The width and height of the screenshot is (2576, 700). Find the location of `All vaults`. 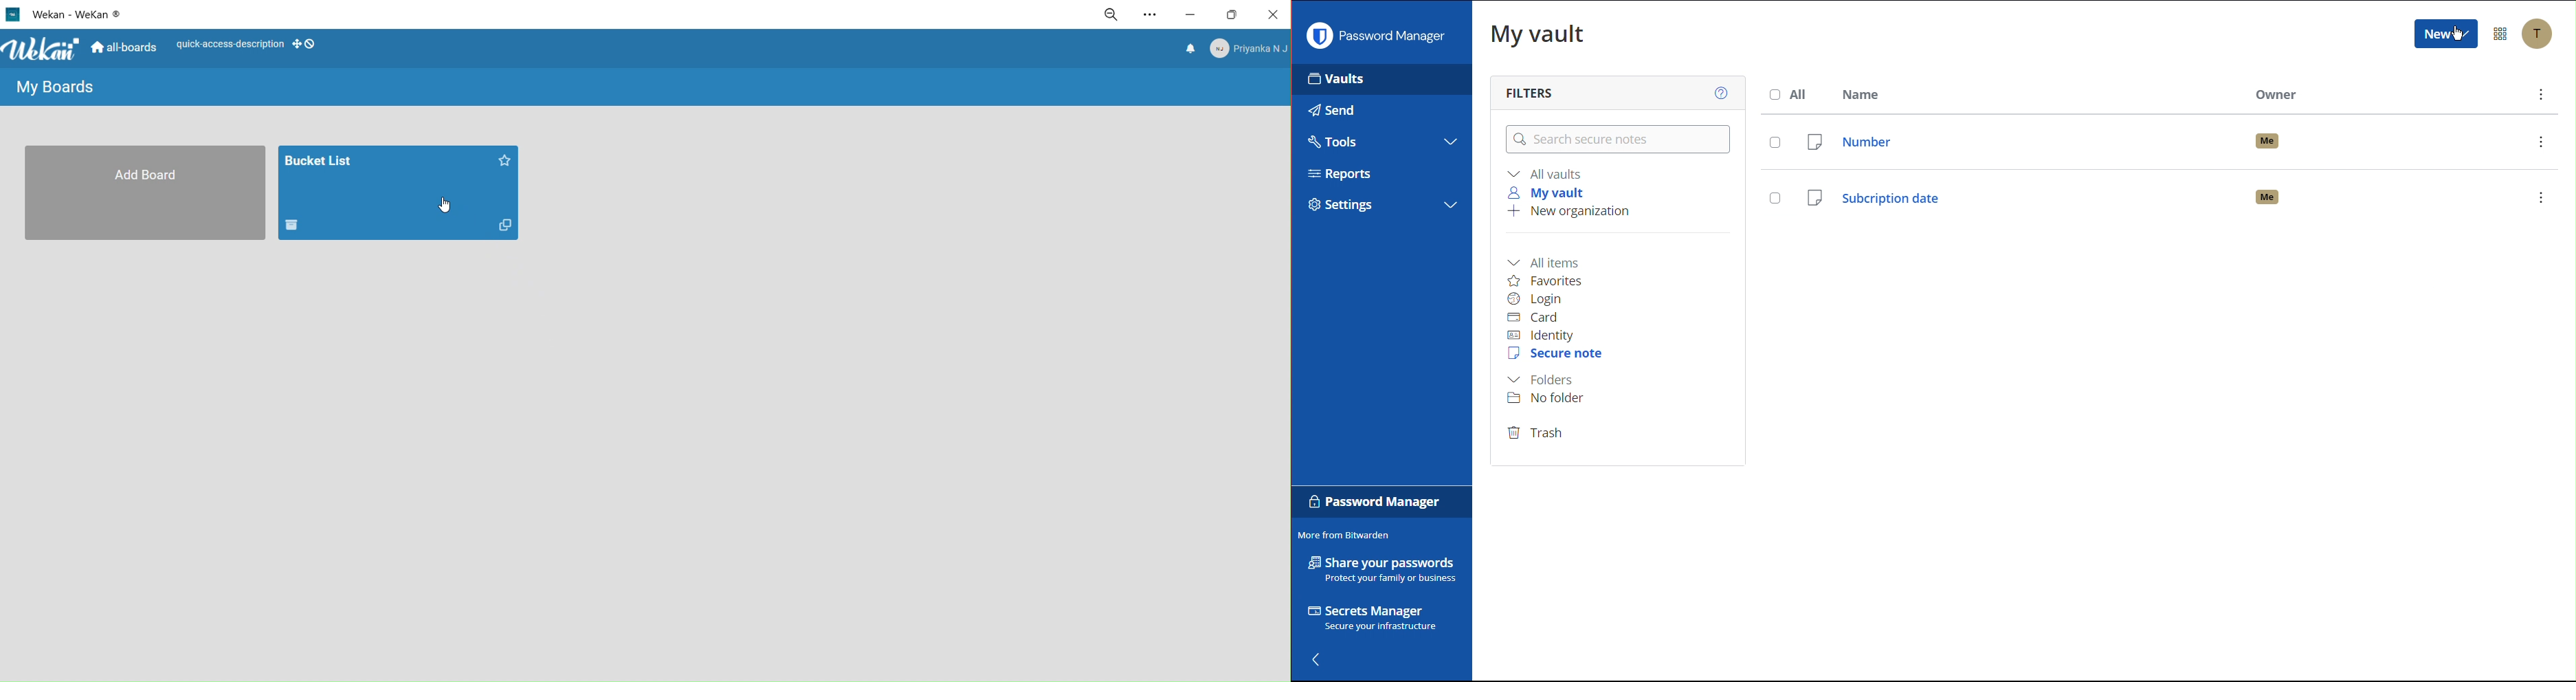

All vaults is located at coordinates (1547, 173).